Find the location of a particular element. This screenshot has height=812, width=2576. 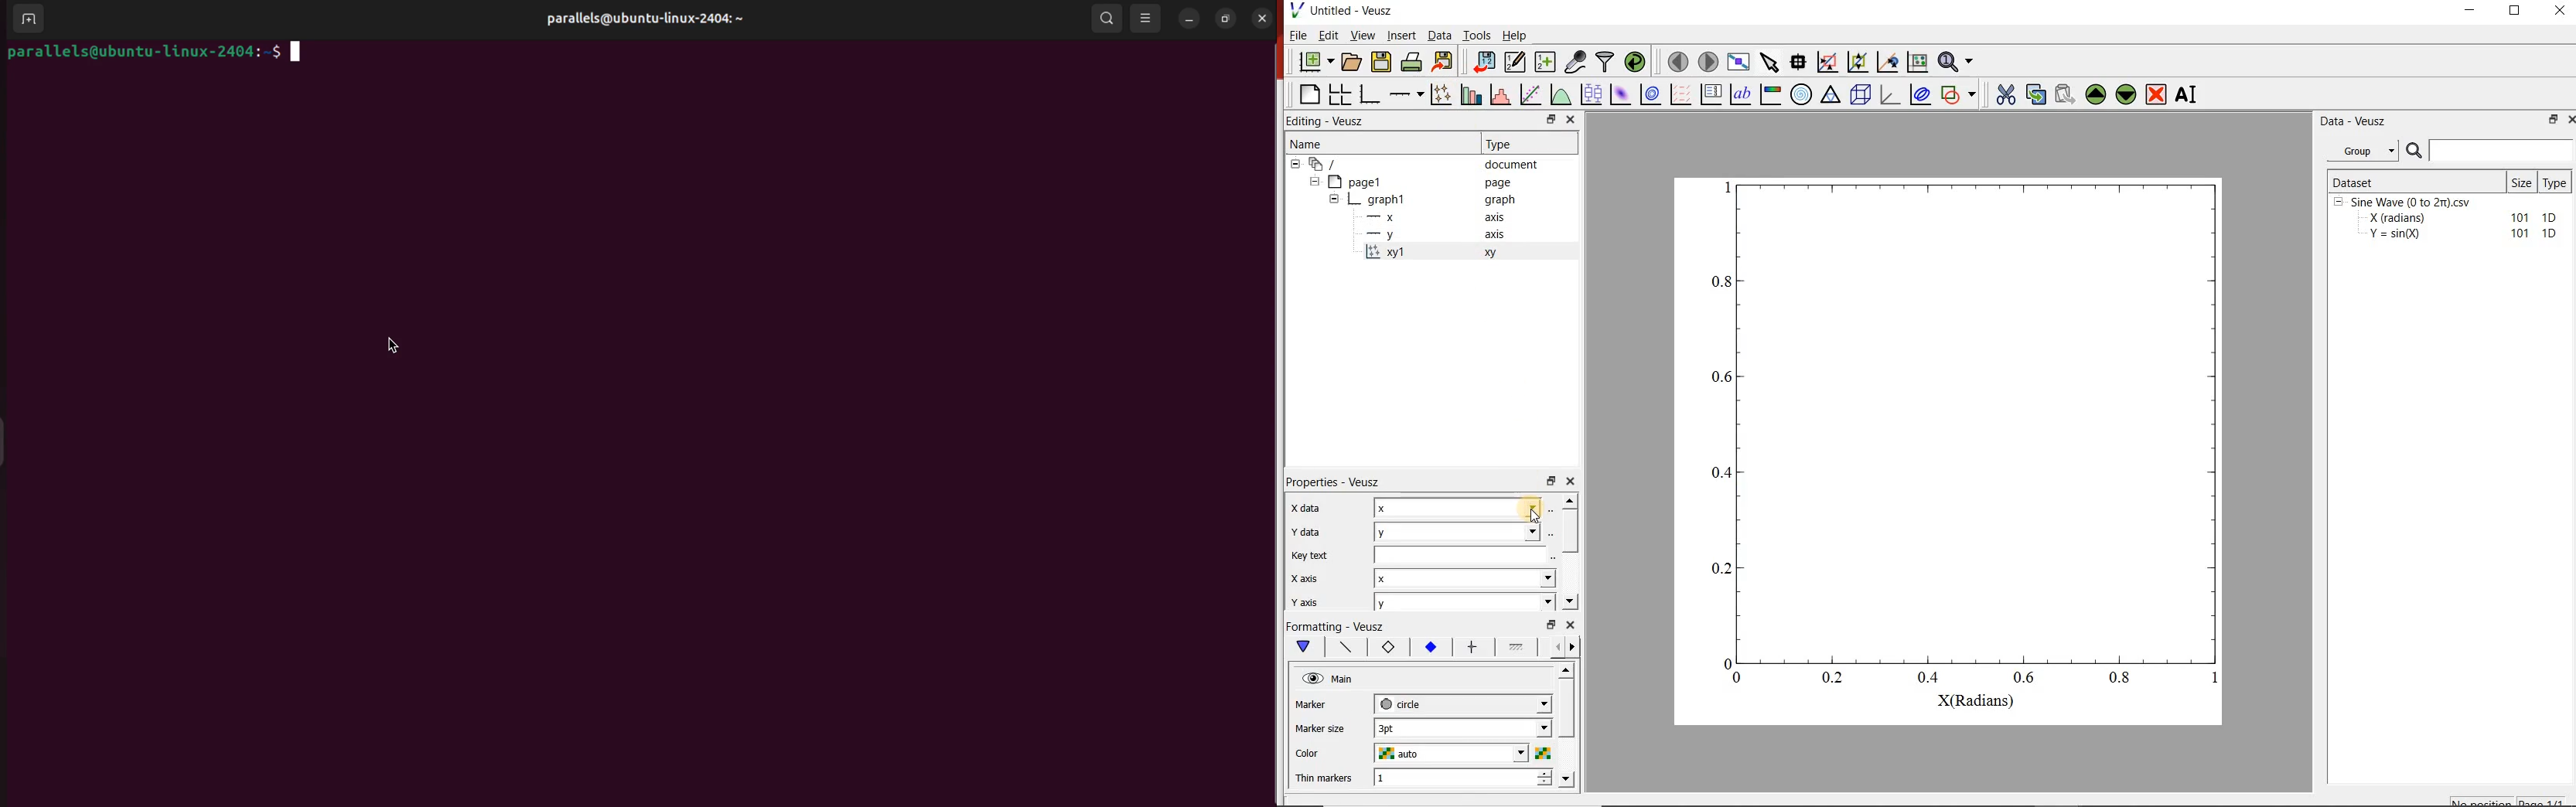

reload linked datasets is located at coordinates (1637, 62).